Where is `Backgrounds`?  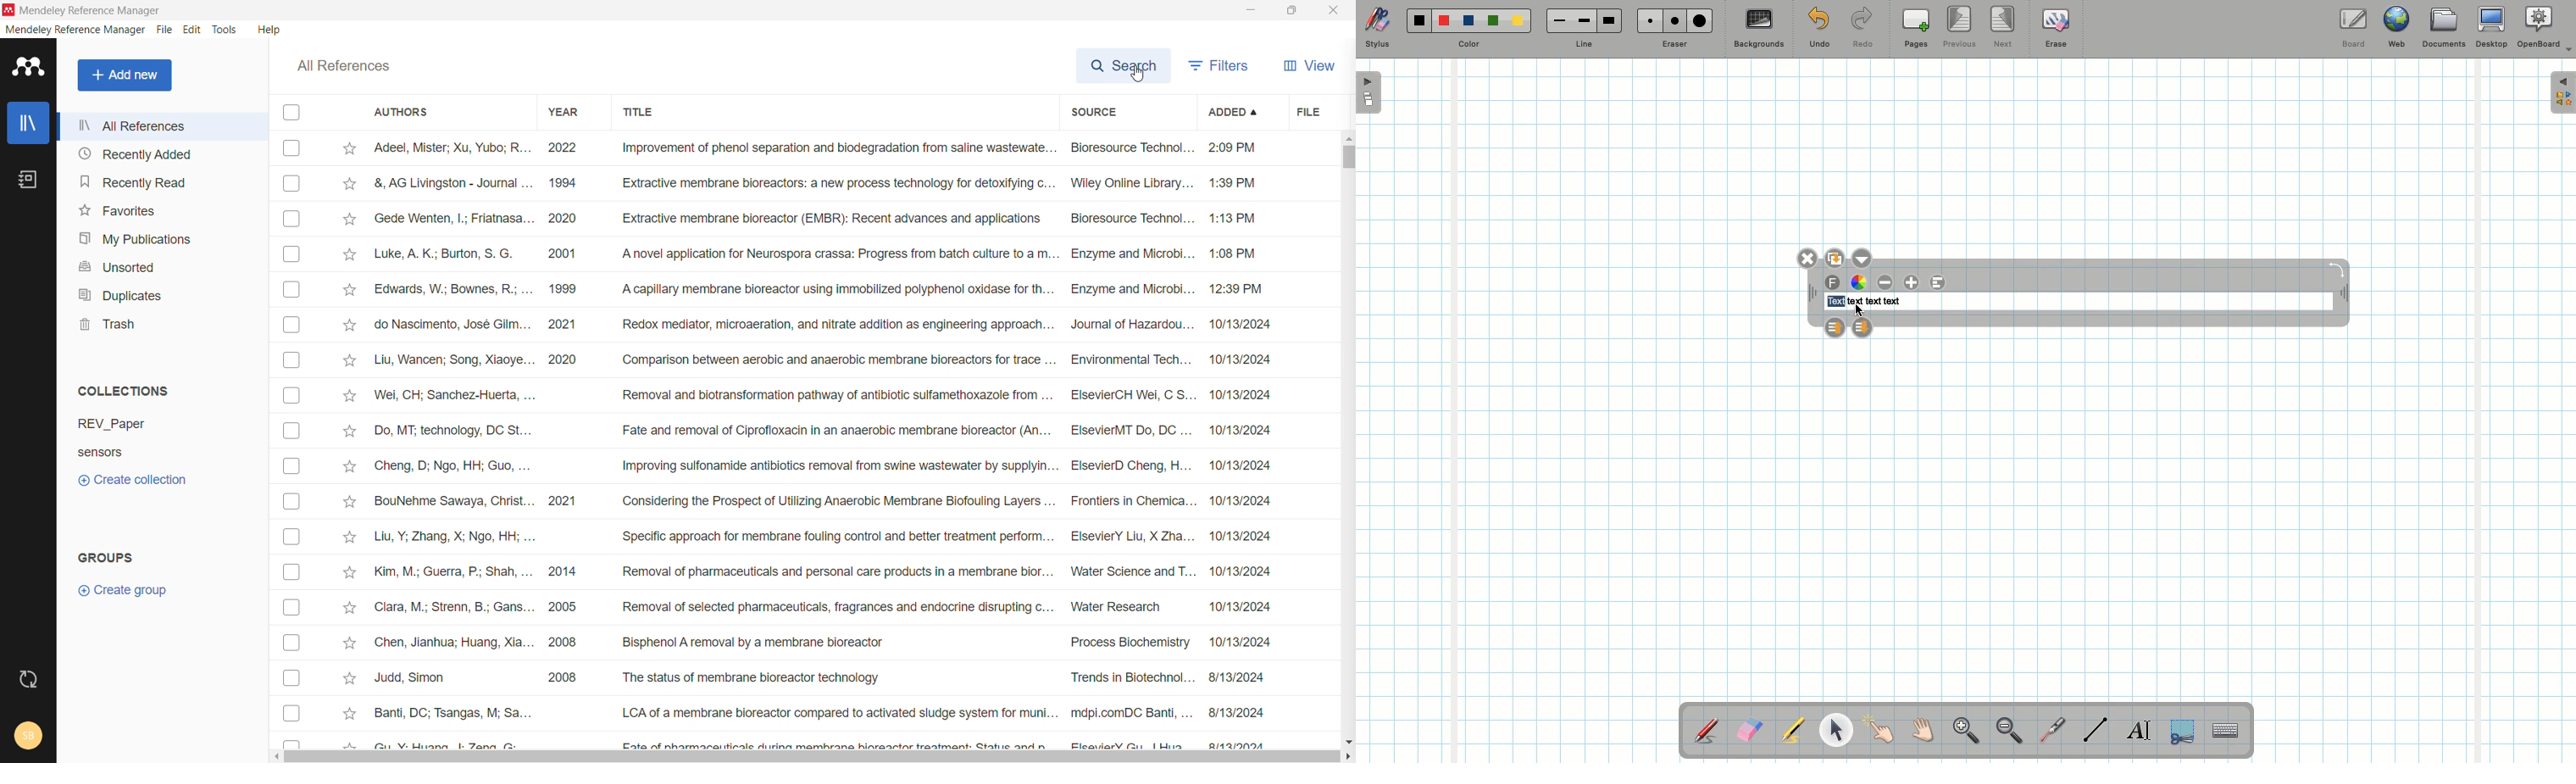 Backgrounds is located at coordinates (1758, 29).